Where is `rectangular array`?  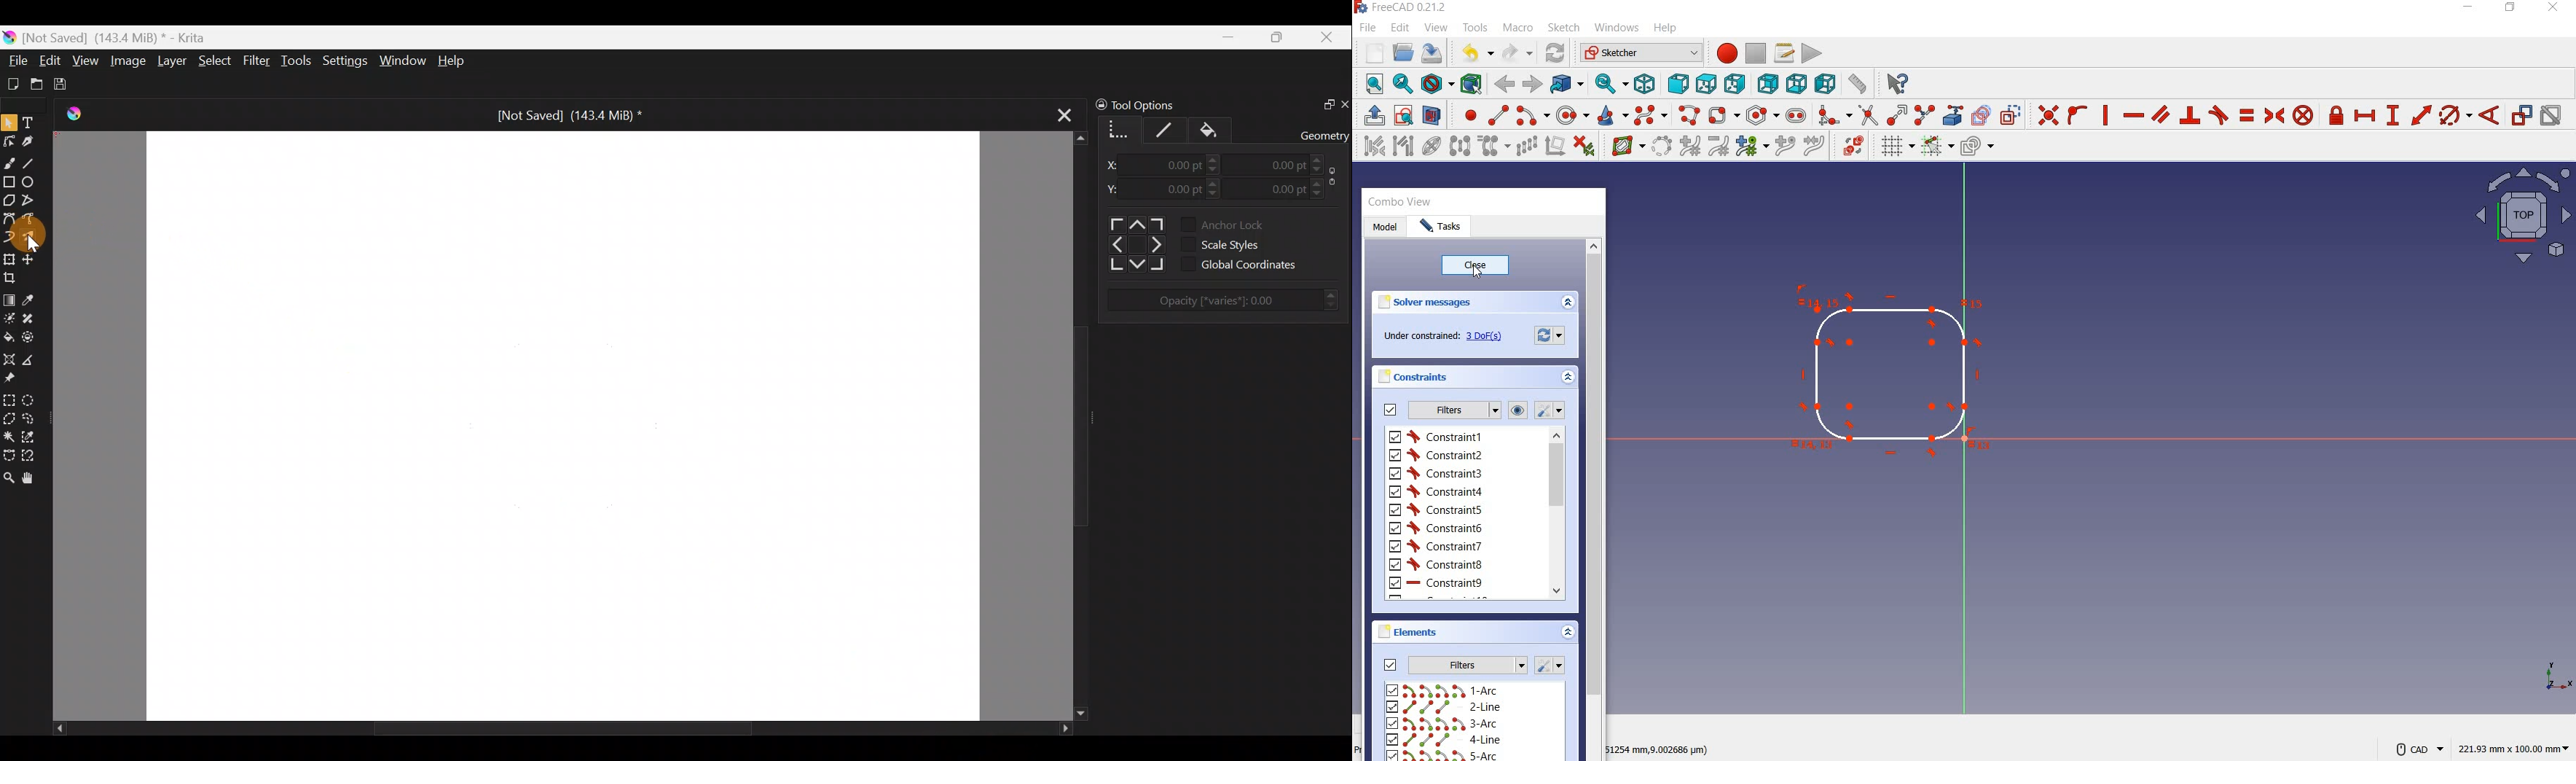 rectangular array is located at coordinates (1525, 147).